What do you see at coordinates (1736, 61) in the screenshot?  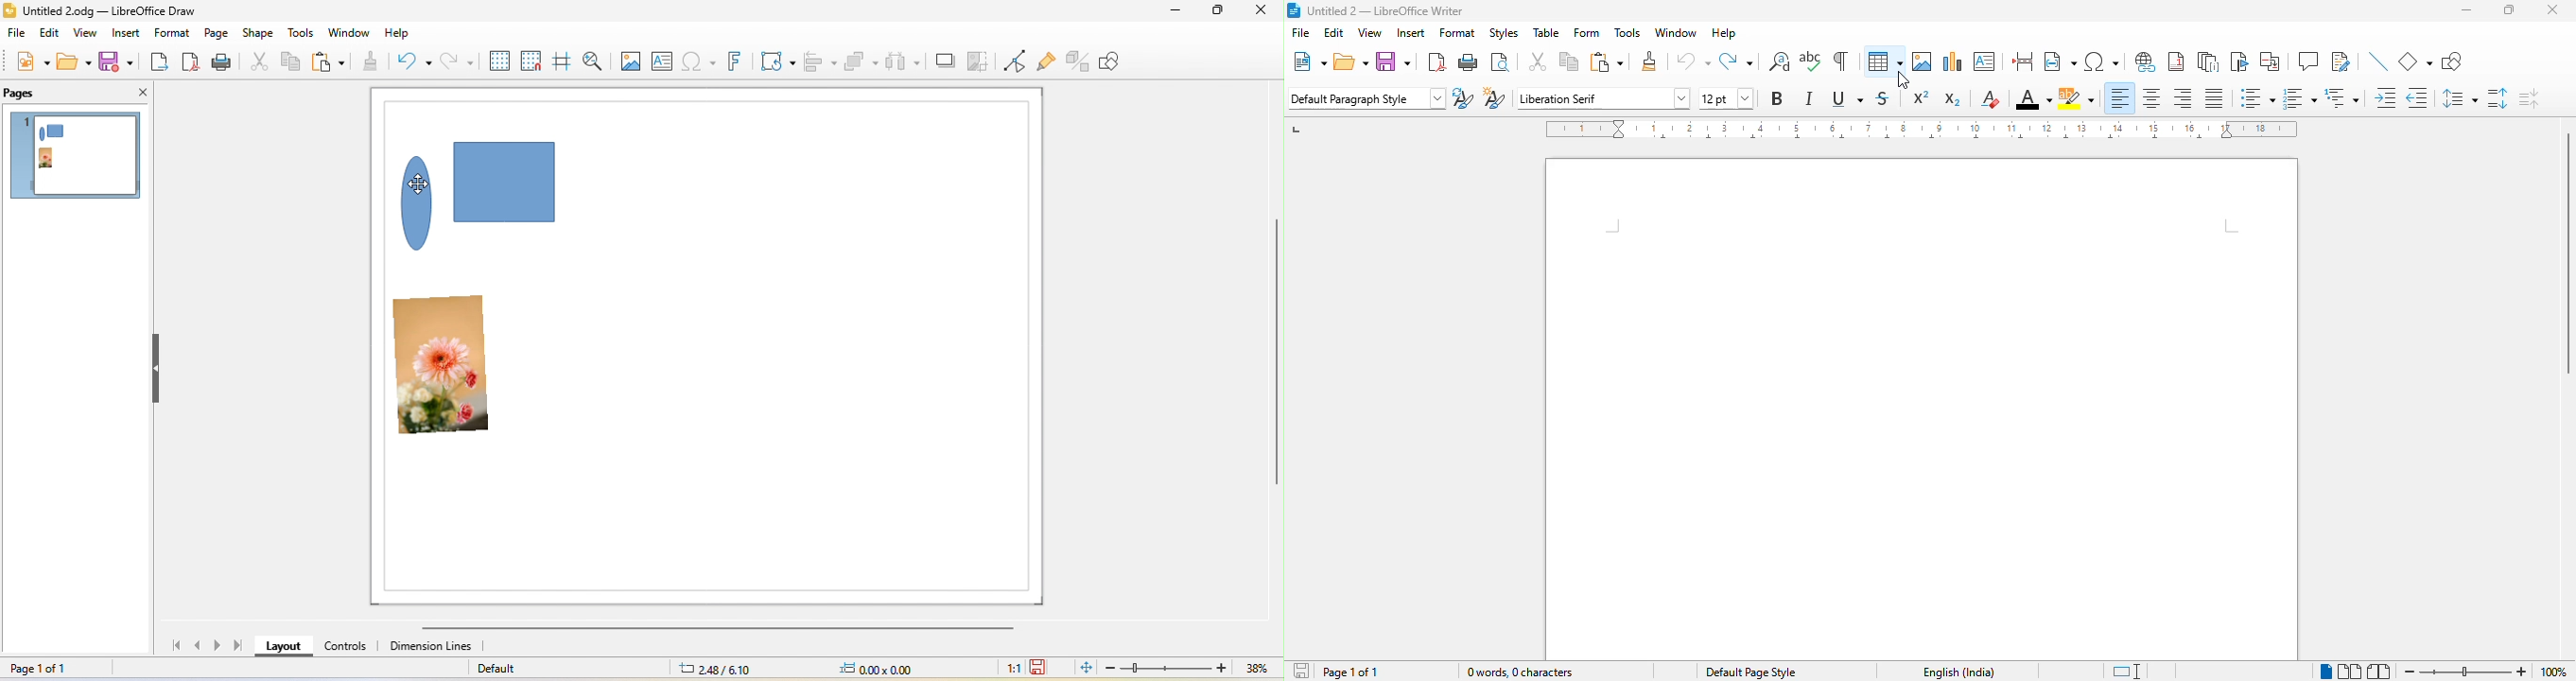 I see `redo` at bounding box center [1736, 61].